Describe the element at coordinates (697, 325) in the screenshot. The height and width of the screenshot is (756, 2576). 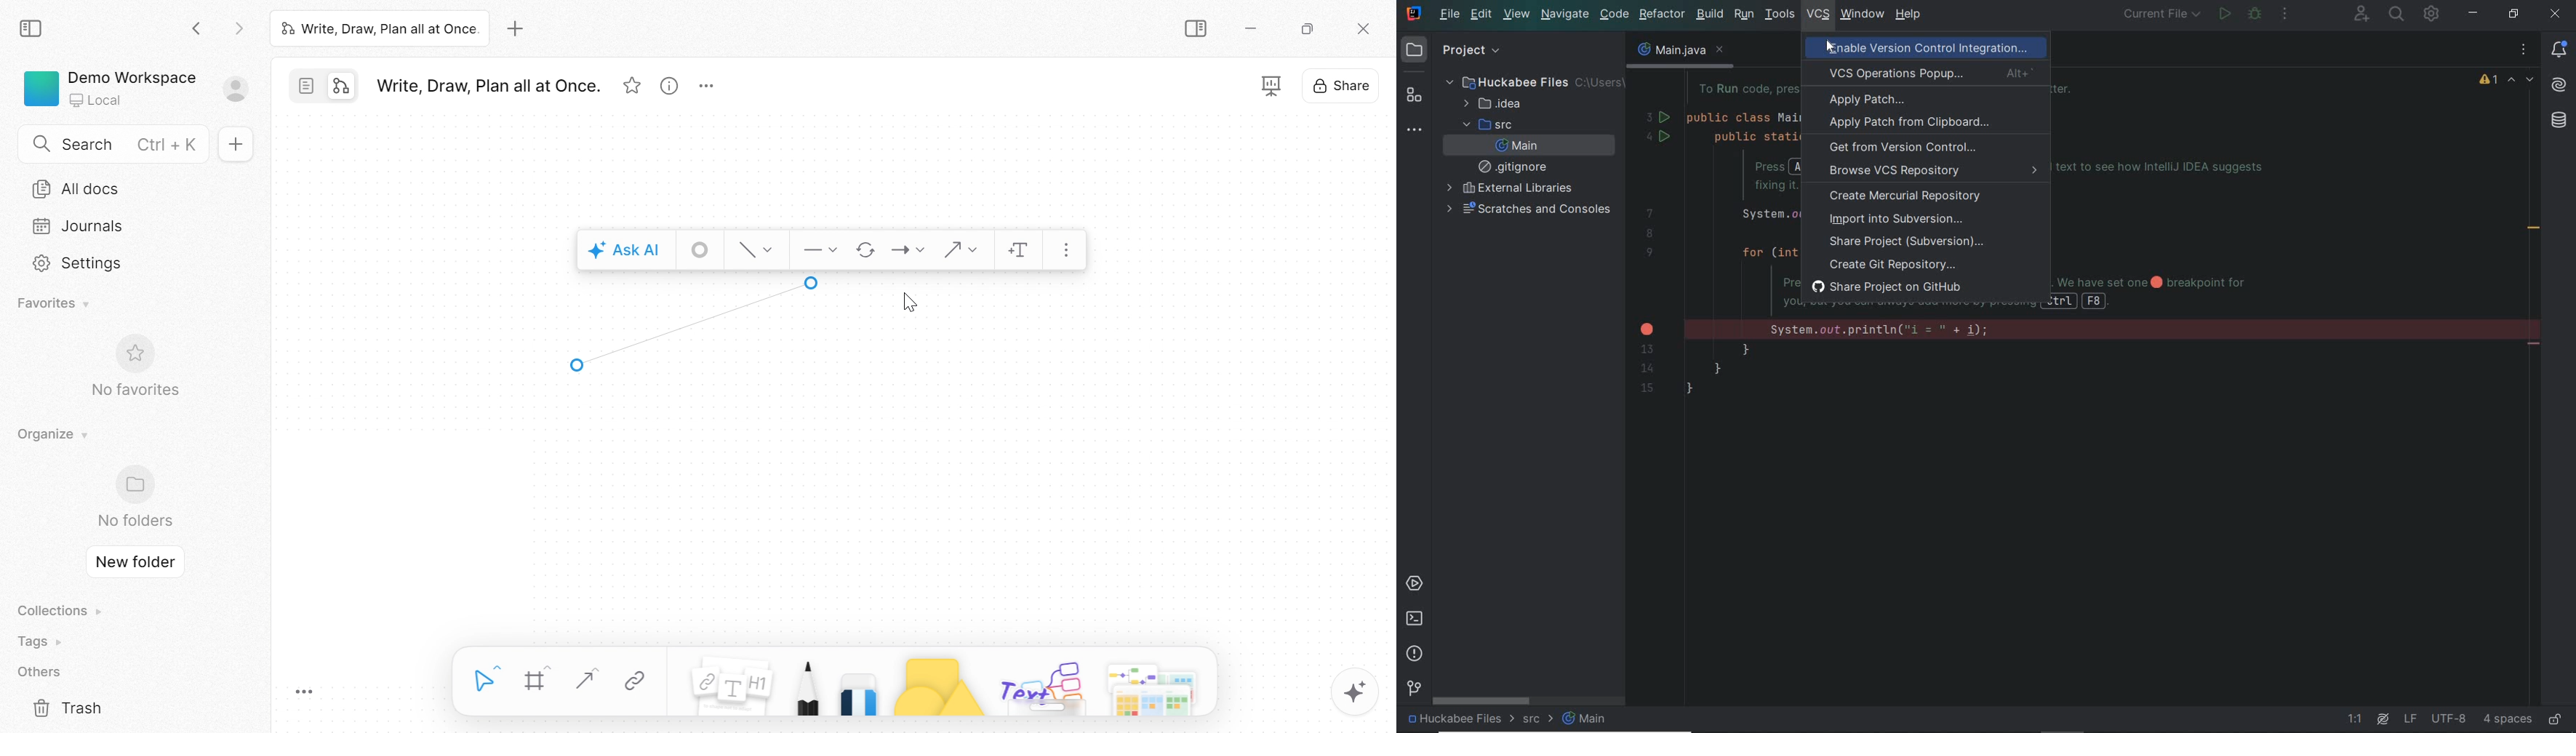
I see `Arrow` at that location.